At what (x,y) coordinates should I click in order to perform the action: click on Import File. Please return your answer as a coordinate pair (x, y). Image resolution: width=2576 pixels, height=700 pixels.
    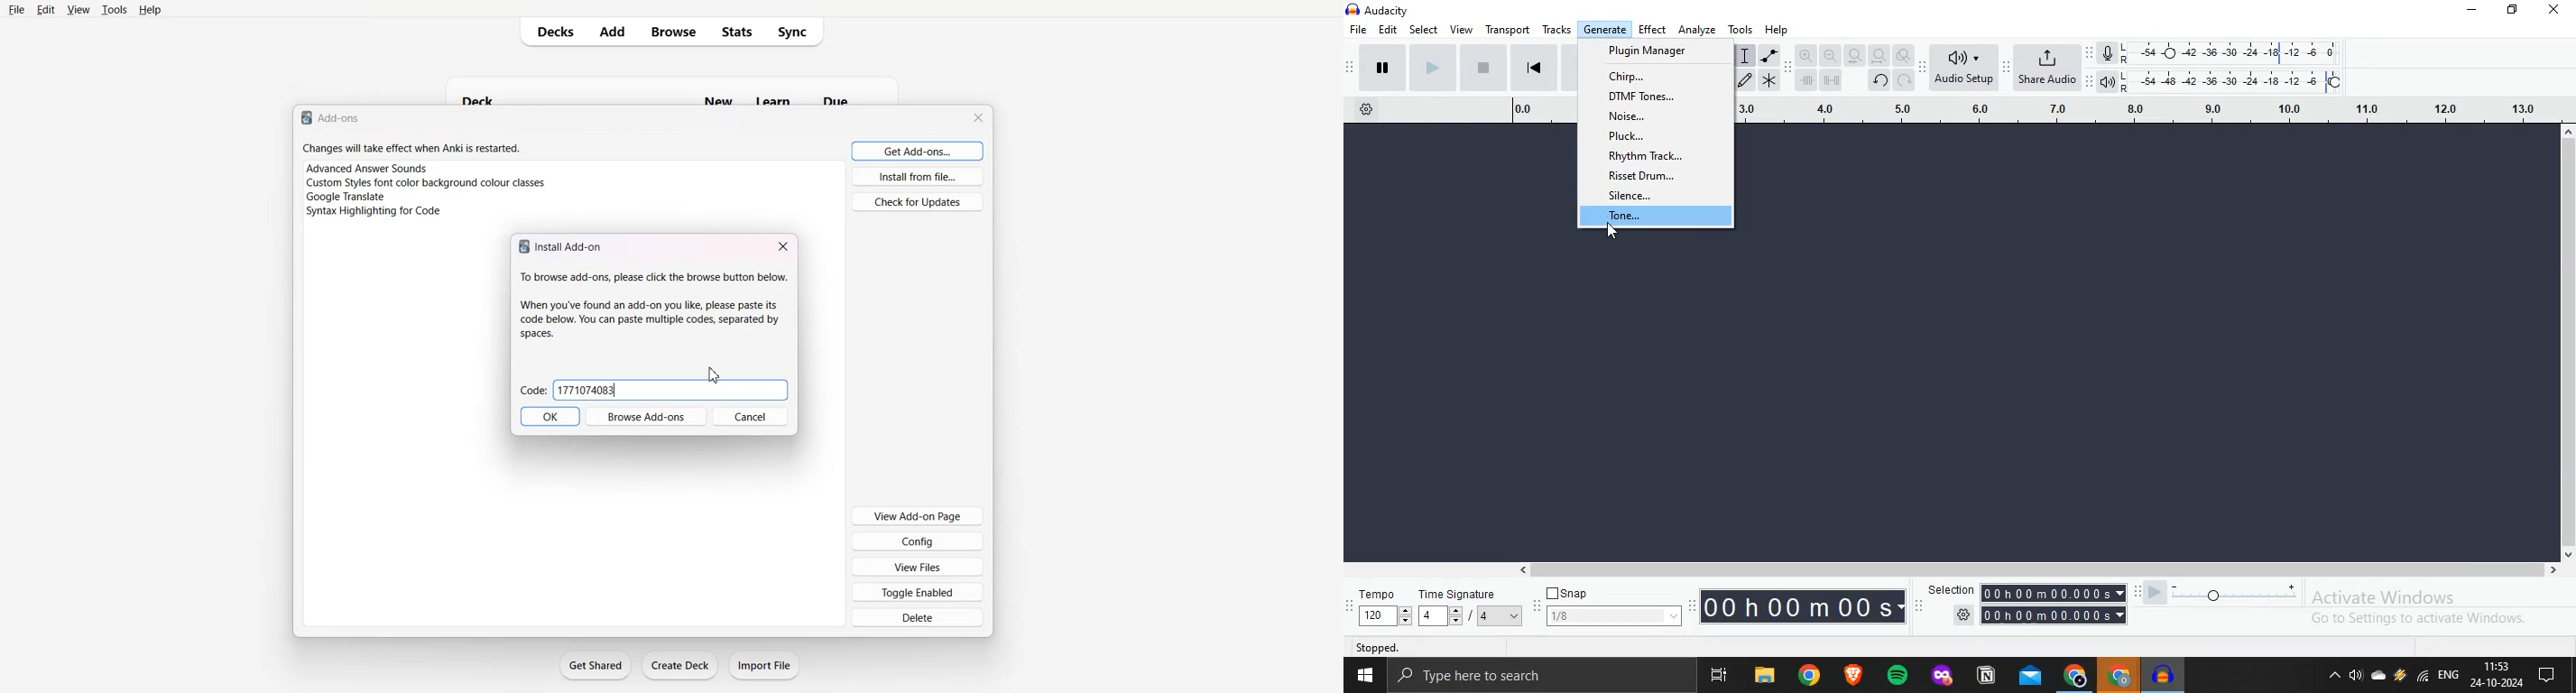
    Looking at the image, I should click on (766, 665).